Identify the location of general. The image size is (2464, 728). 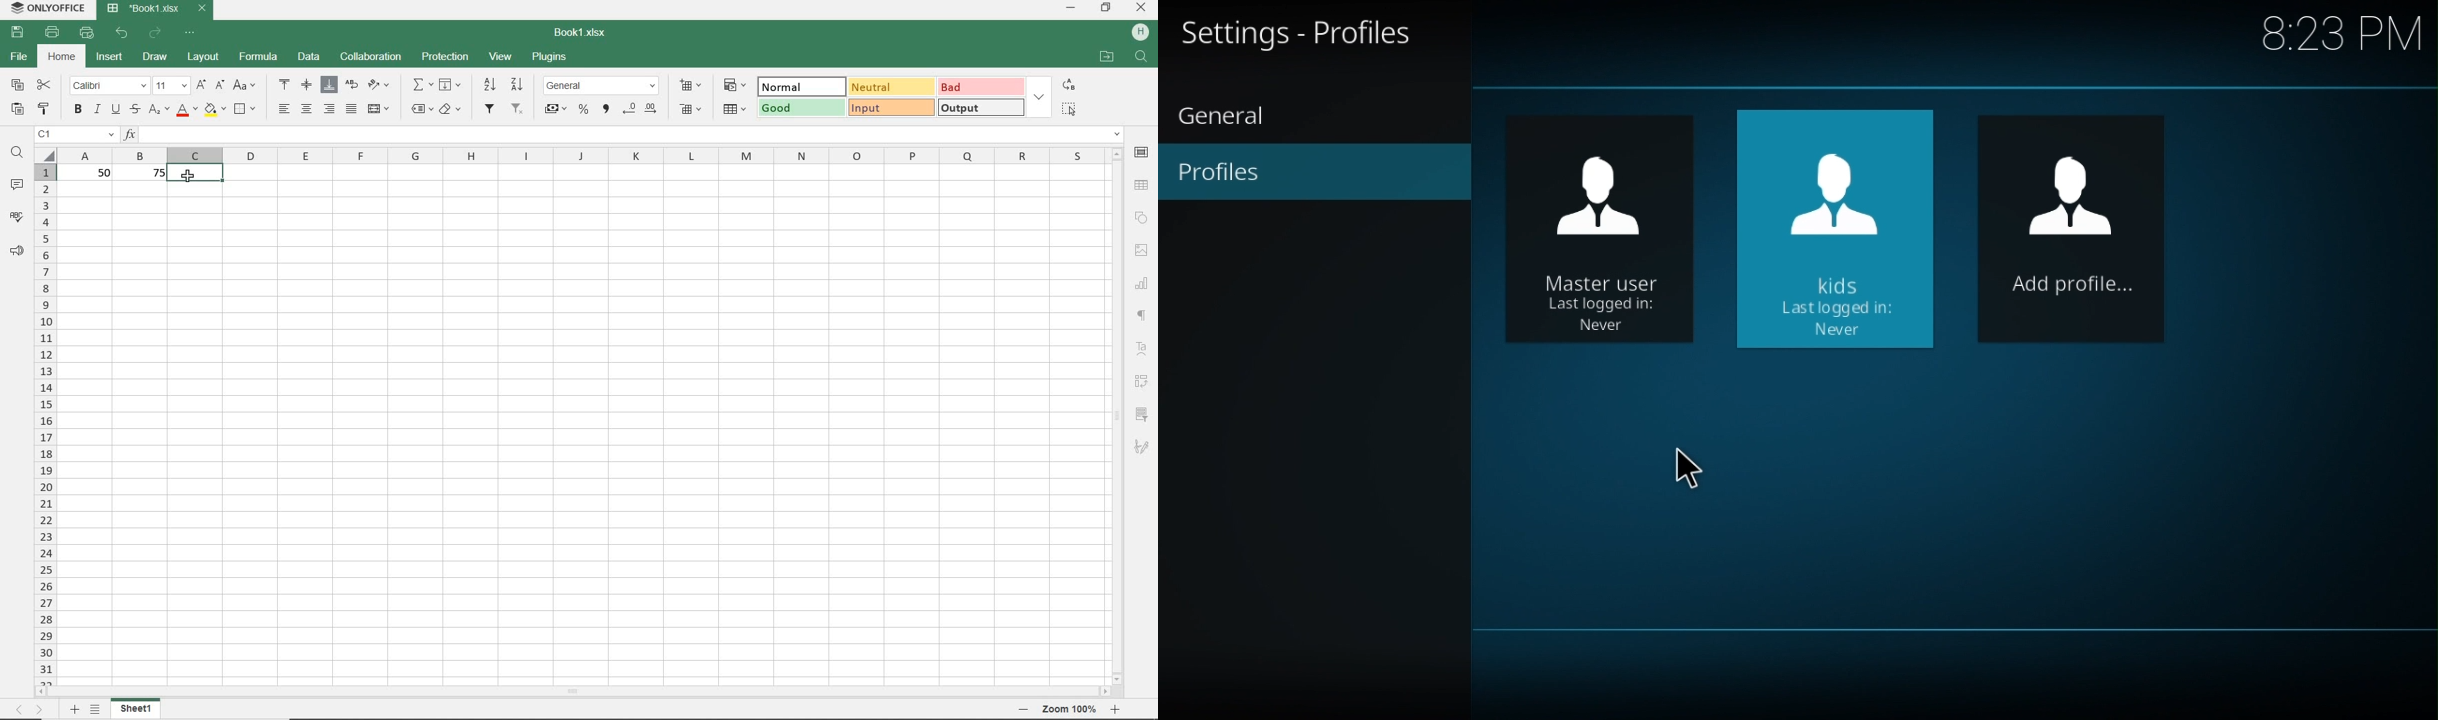
(1222, 114).